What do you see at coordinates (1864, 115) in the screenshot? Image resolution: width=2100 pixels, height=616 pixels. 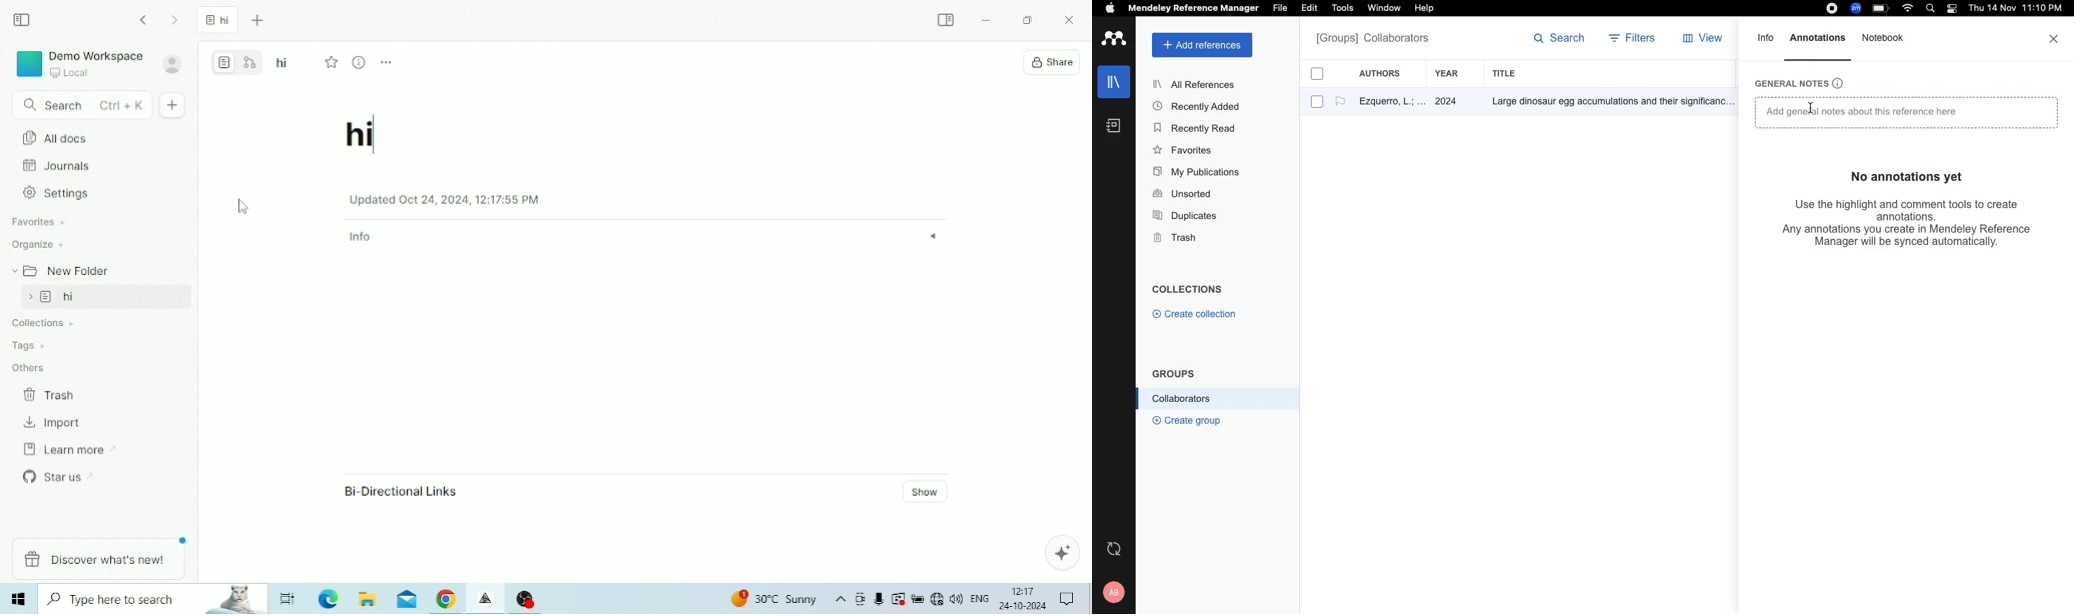 I see `‘Add geneal notes about this reference here` at bounding box center [1864, 115].